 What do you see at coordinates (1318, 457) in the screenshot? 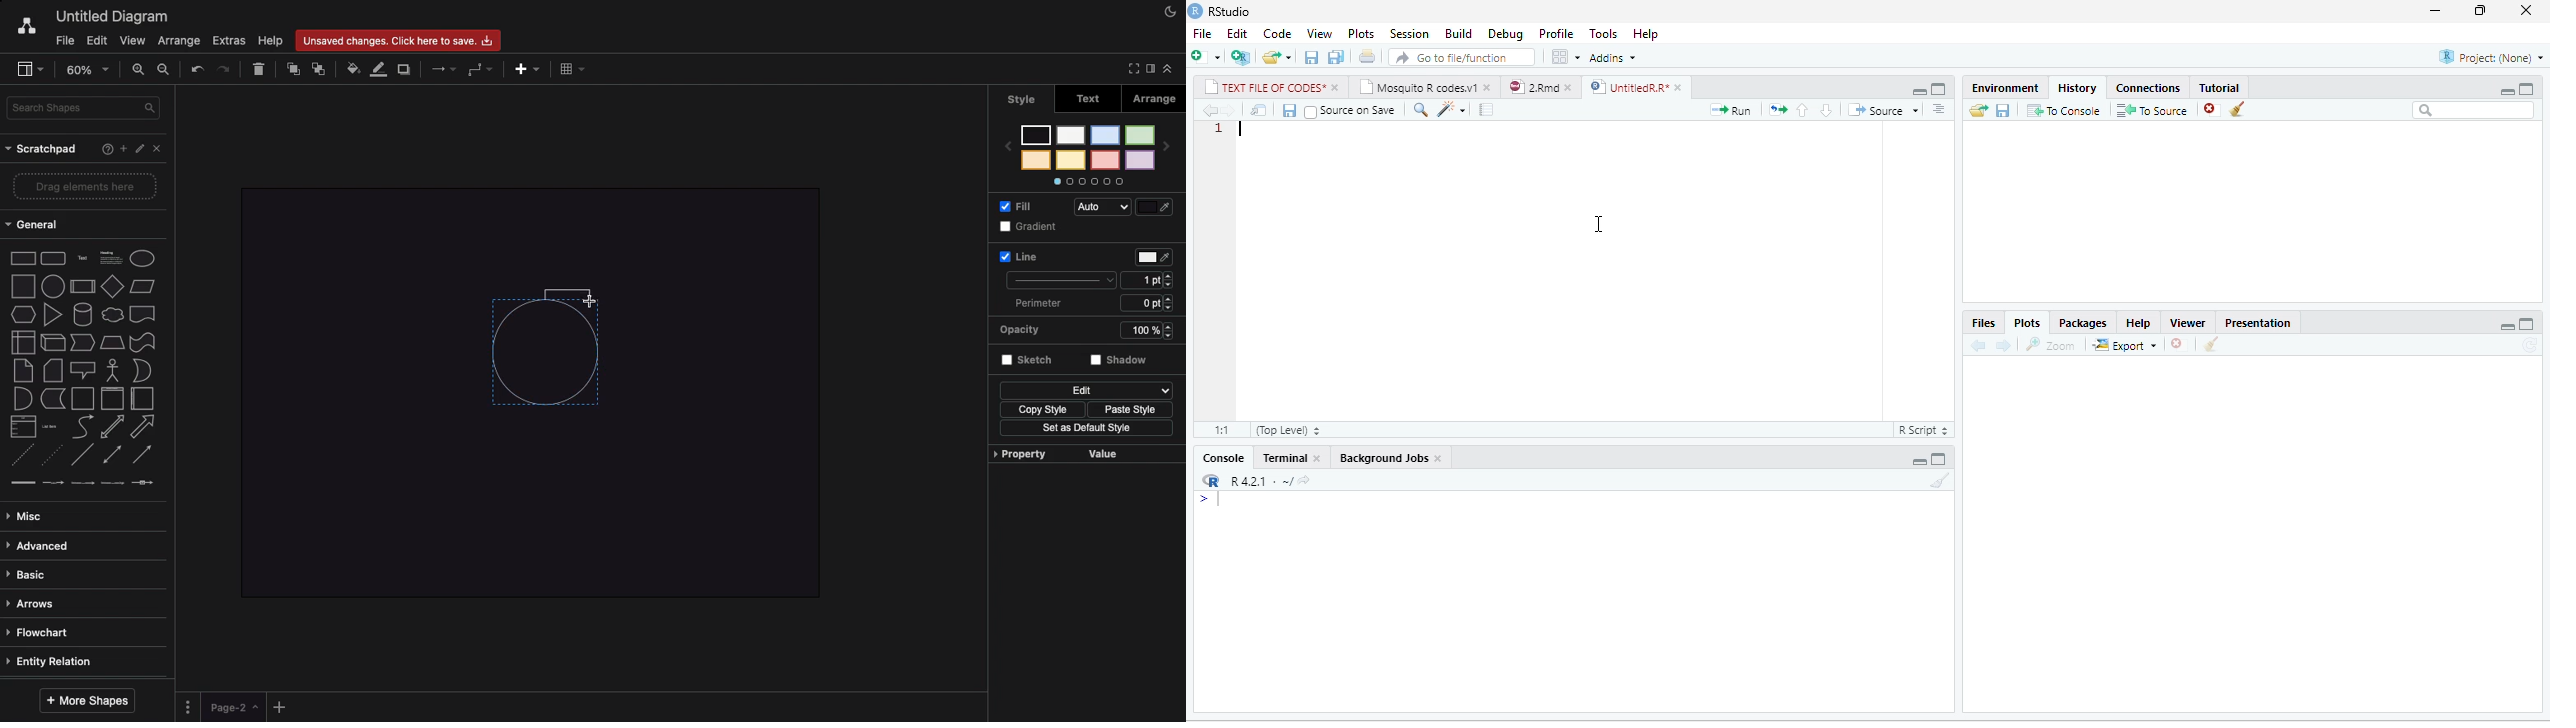
I see `close` at bounding box center [1318, 457].